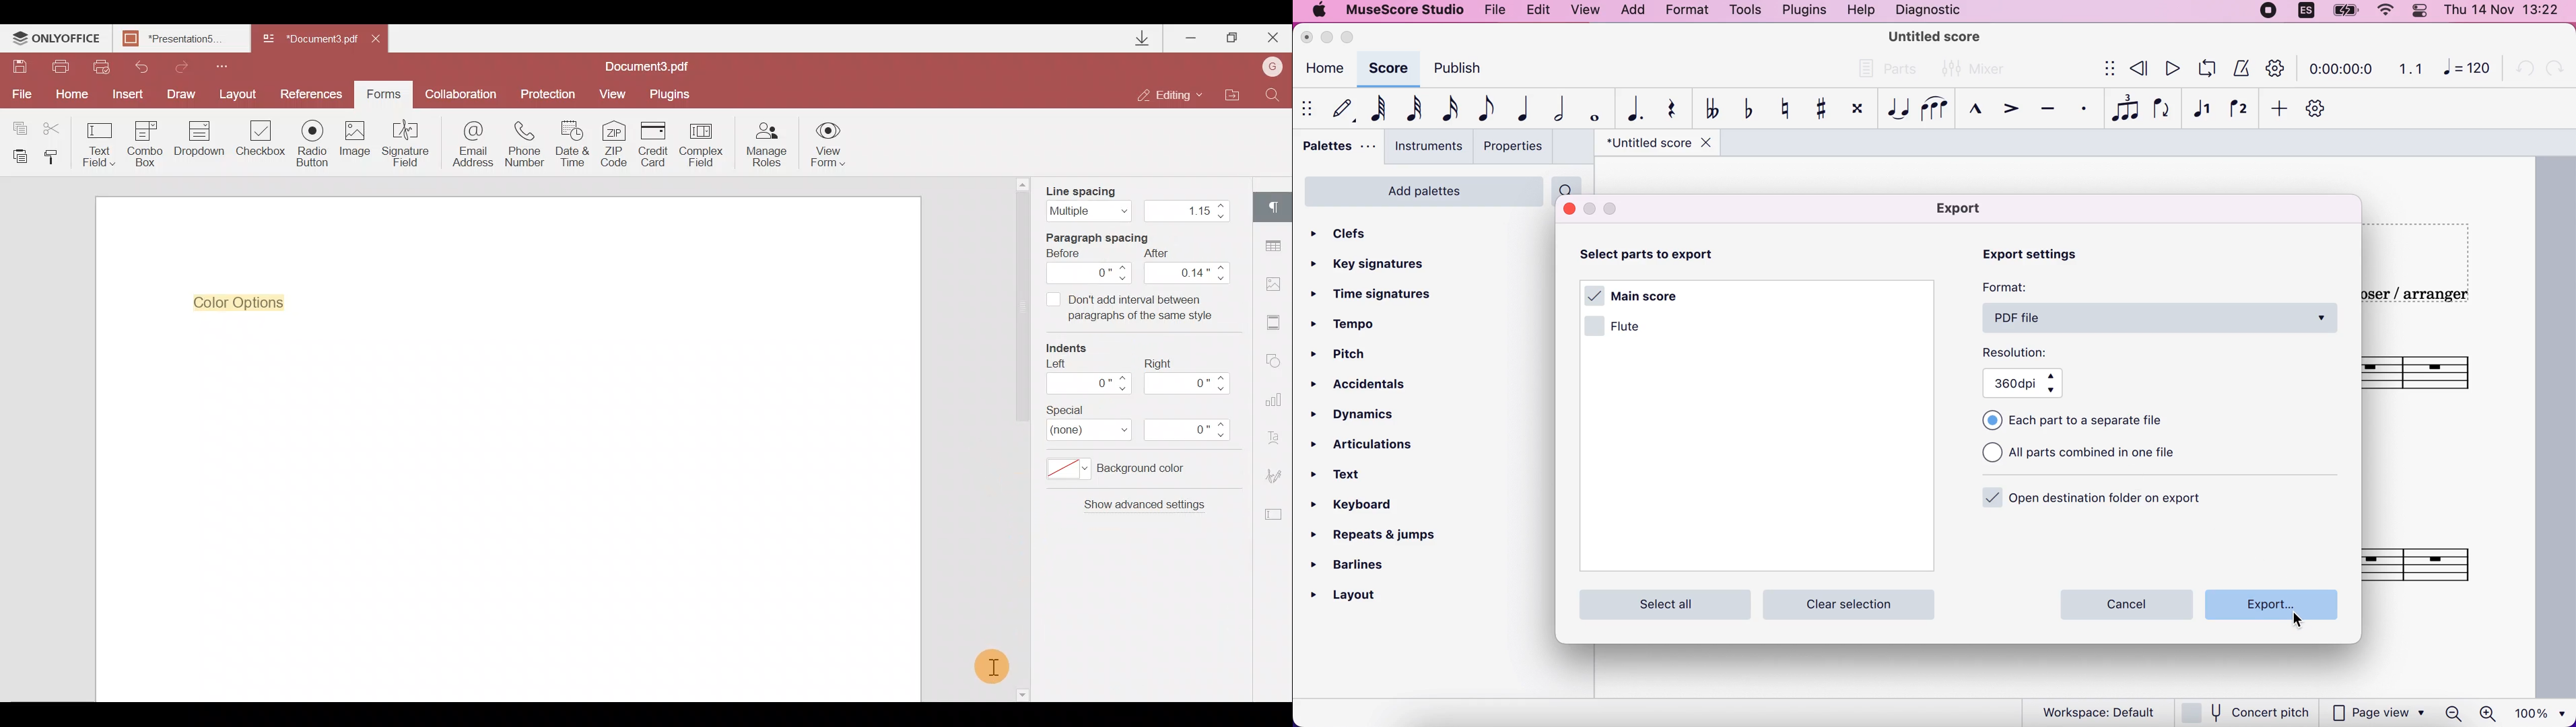 This screenshot has height=728, width=2576. I want to click on Layout, so click(242, 94).